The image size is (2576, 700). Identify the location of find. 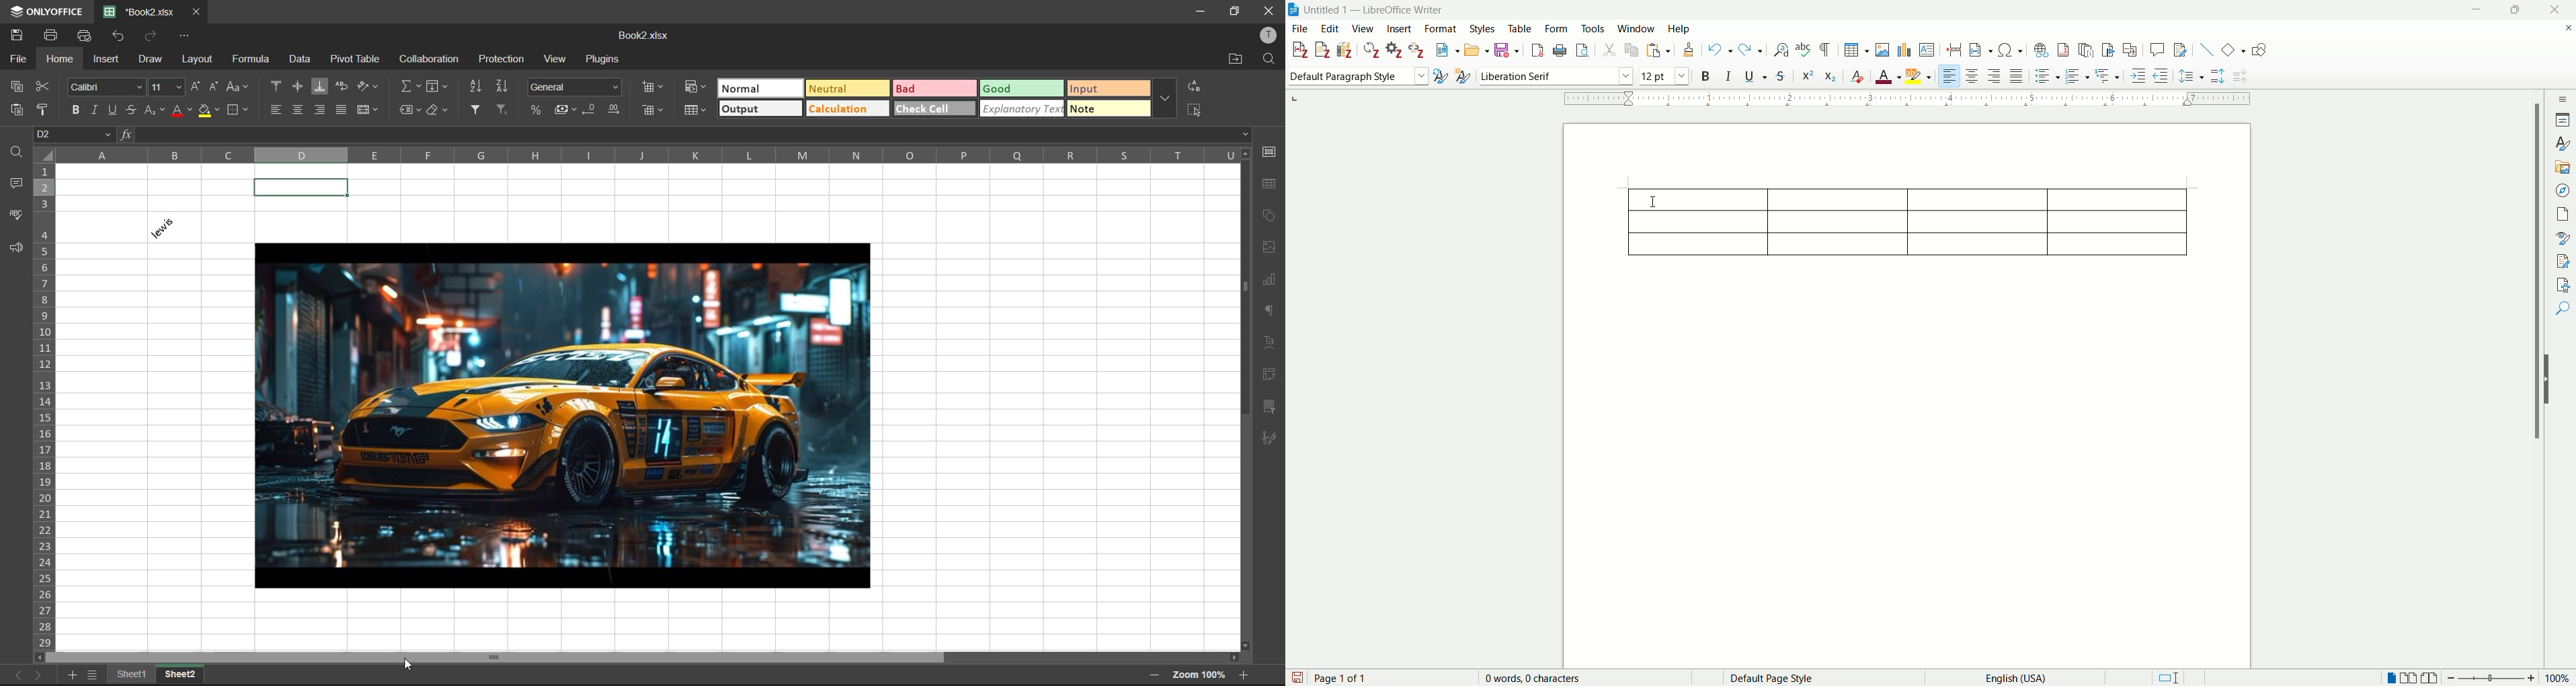
(15, 152).